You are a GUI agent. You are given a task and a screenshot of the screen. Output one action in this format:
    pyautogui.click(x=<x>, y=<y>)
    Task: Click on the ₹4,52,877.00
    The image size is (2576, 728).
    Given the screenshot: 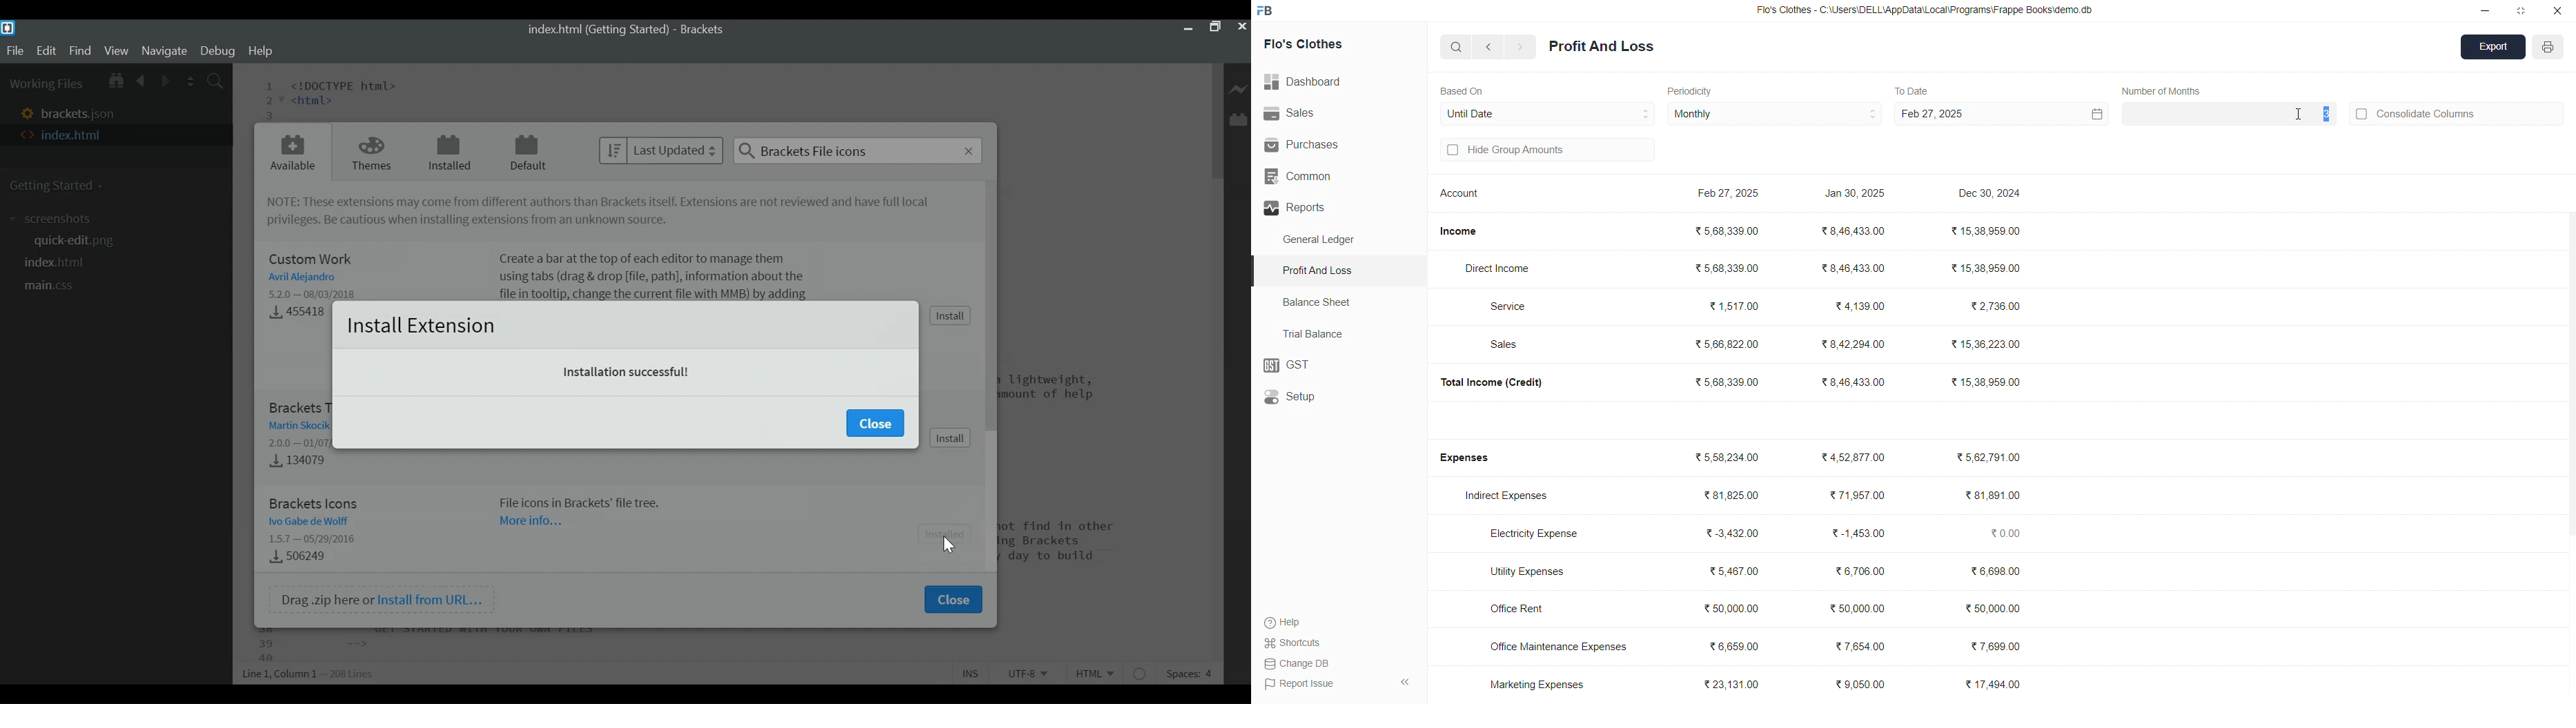 What is the action you would take?
    pyautogui.click(x=1856, y=457)
    